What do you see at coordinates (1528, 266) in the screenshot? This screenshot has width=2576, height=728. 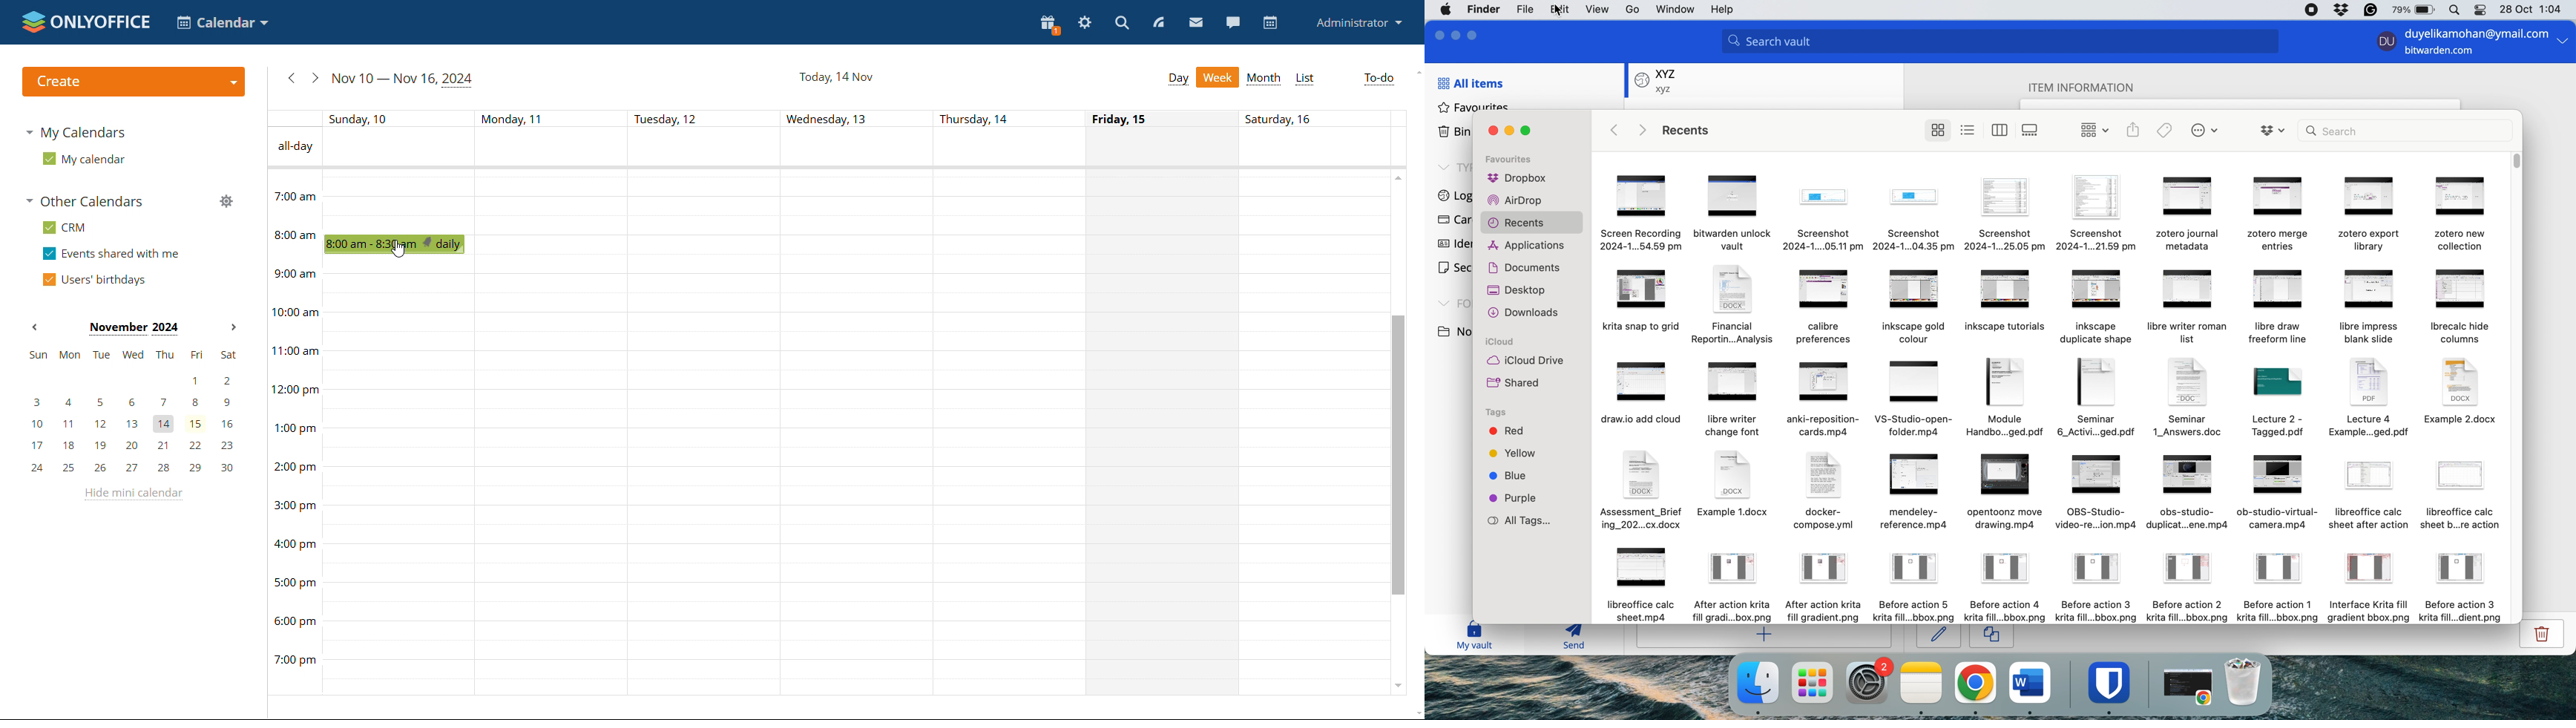 I see `documents` at bounding box center [1528, 266].